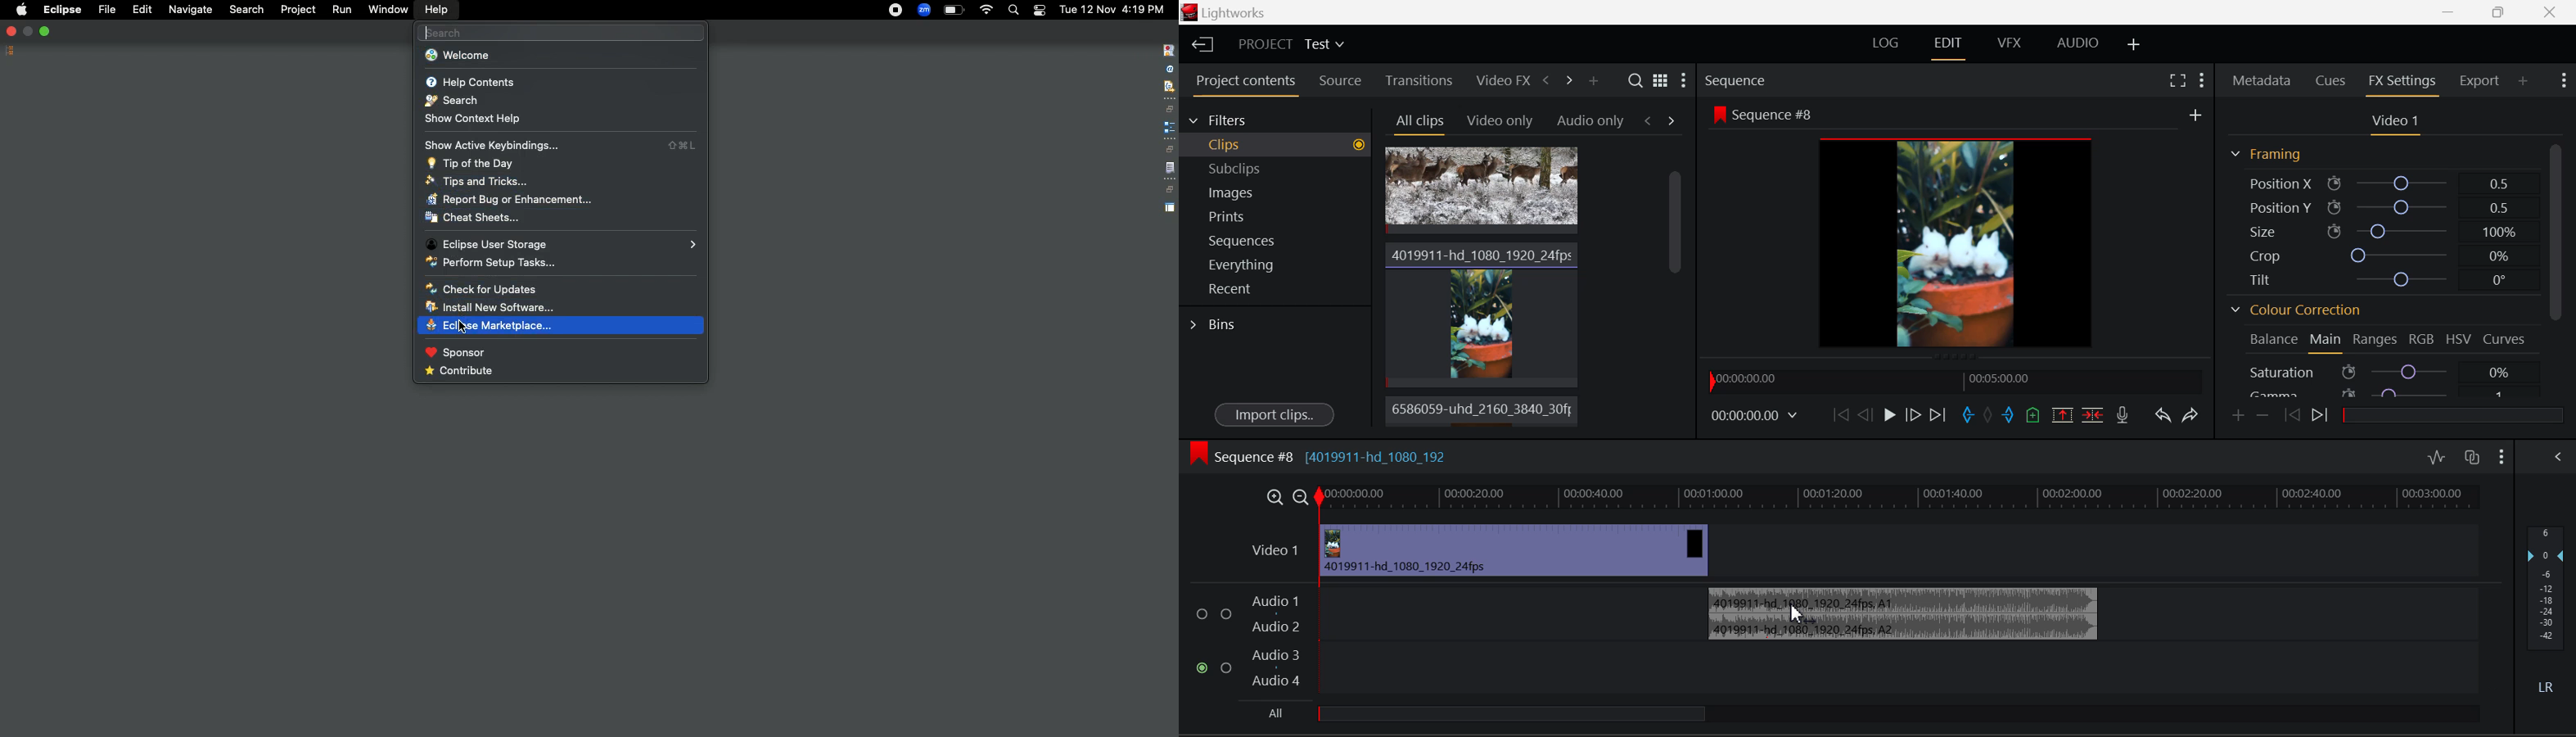 Image resolution: width=2576 pixels, height=756 pixels. What do you see at coordinates (11, 30) in the screenshot?
I see `close` at bounding box center [11, 30].